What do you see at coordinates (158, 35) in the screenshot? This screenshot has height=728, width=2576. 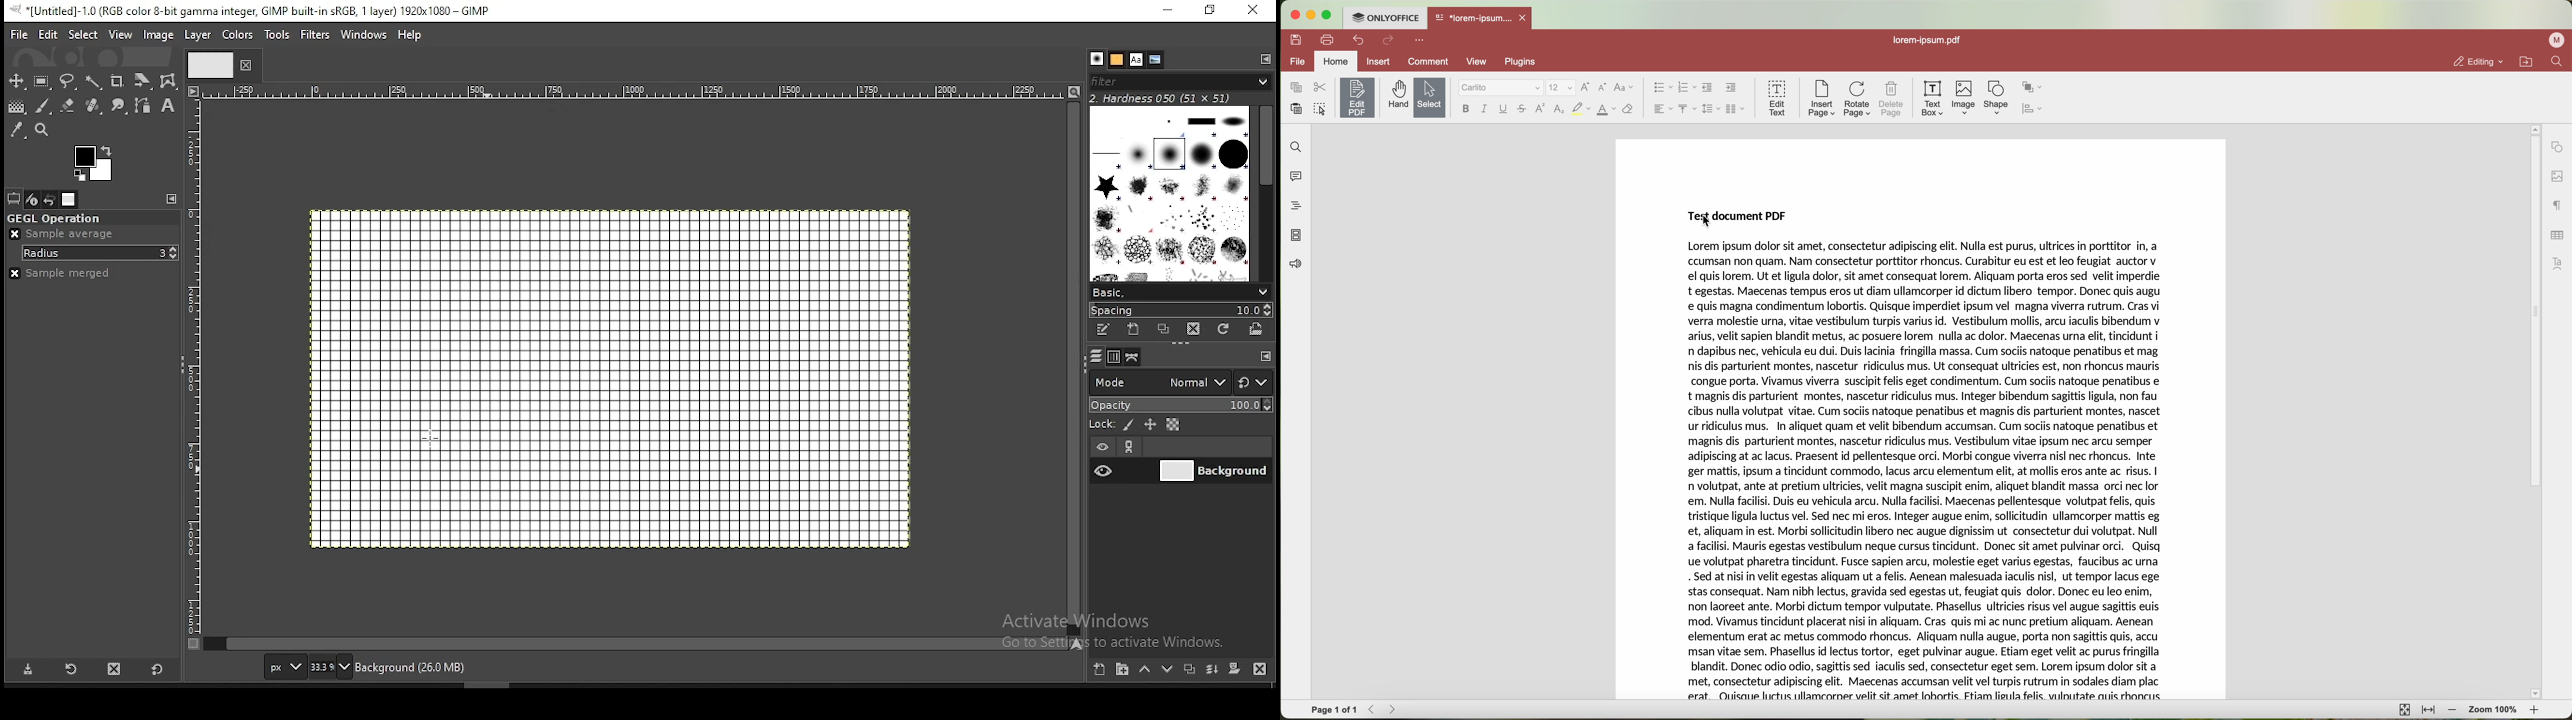 I see `image` at bounding box center [158, 35].